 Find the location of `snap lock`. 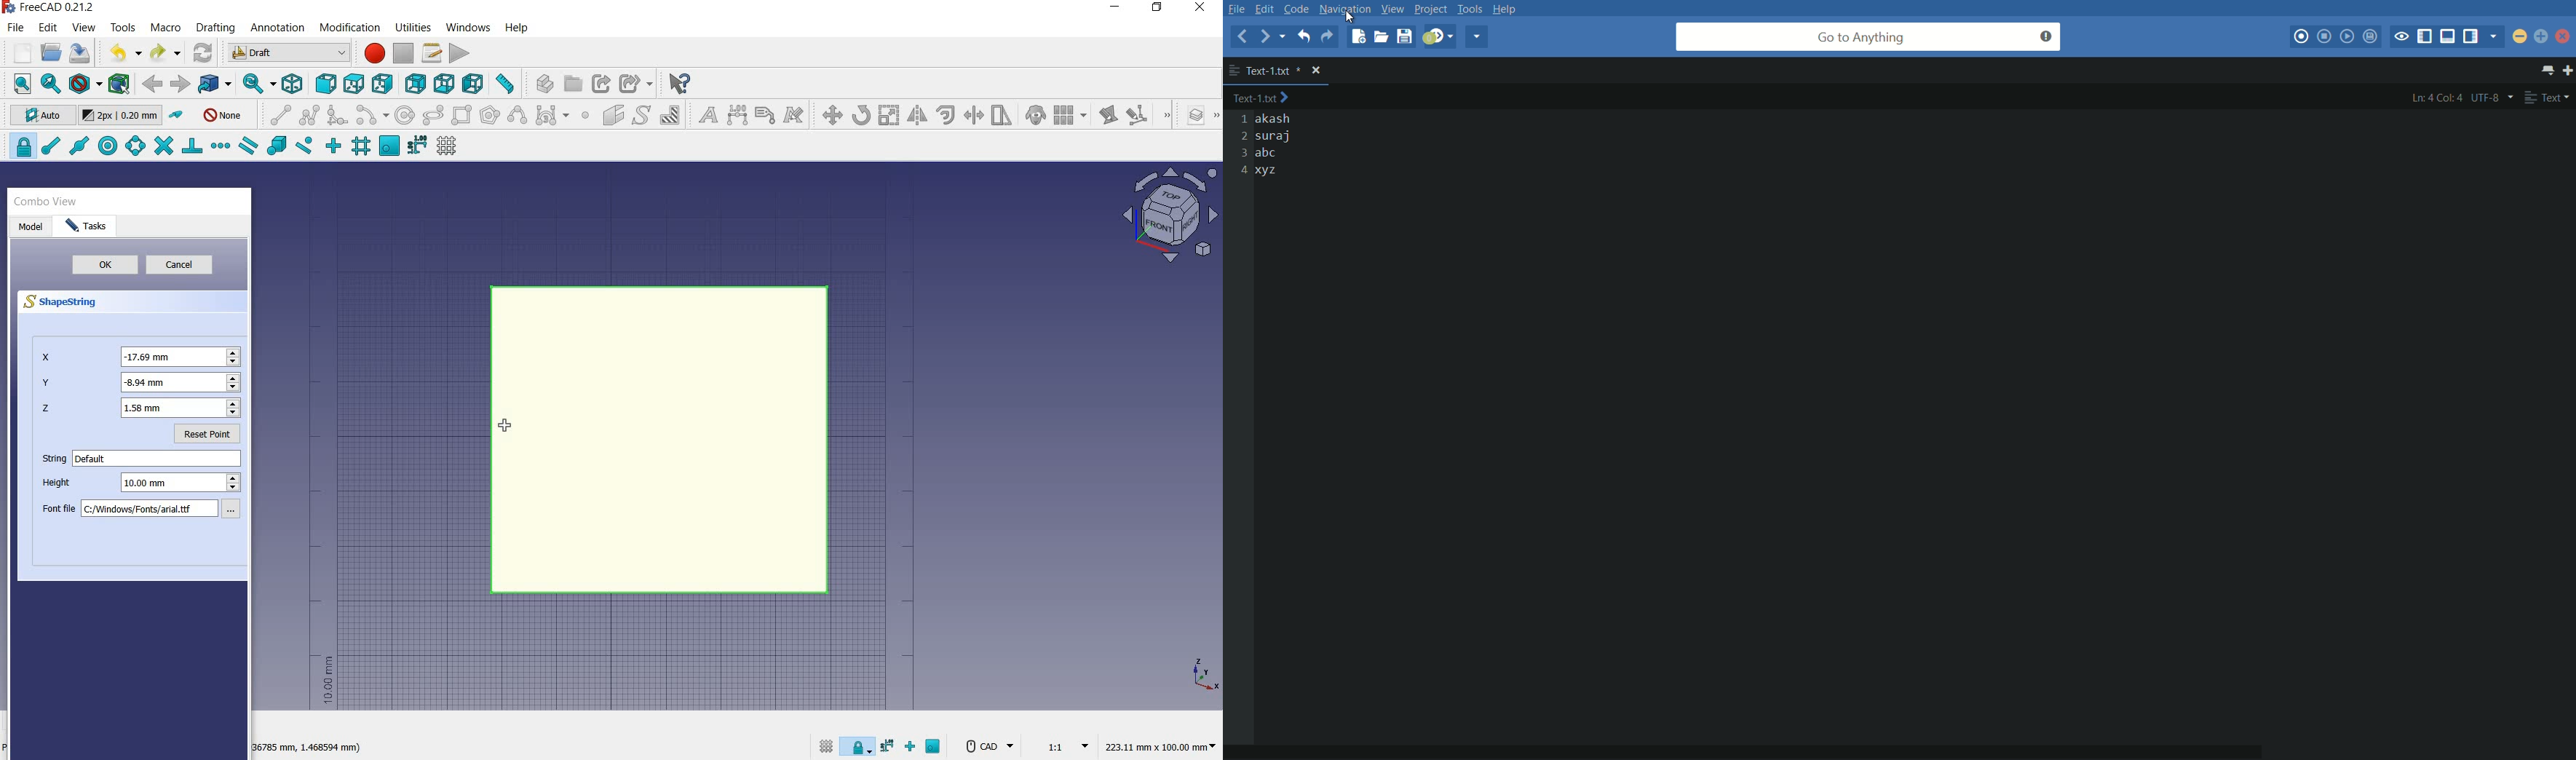

snap lock is located at coordinates (859, 743).